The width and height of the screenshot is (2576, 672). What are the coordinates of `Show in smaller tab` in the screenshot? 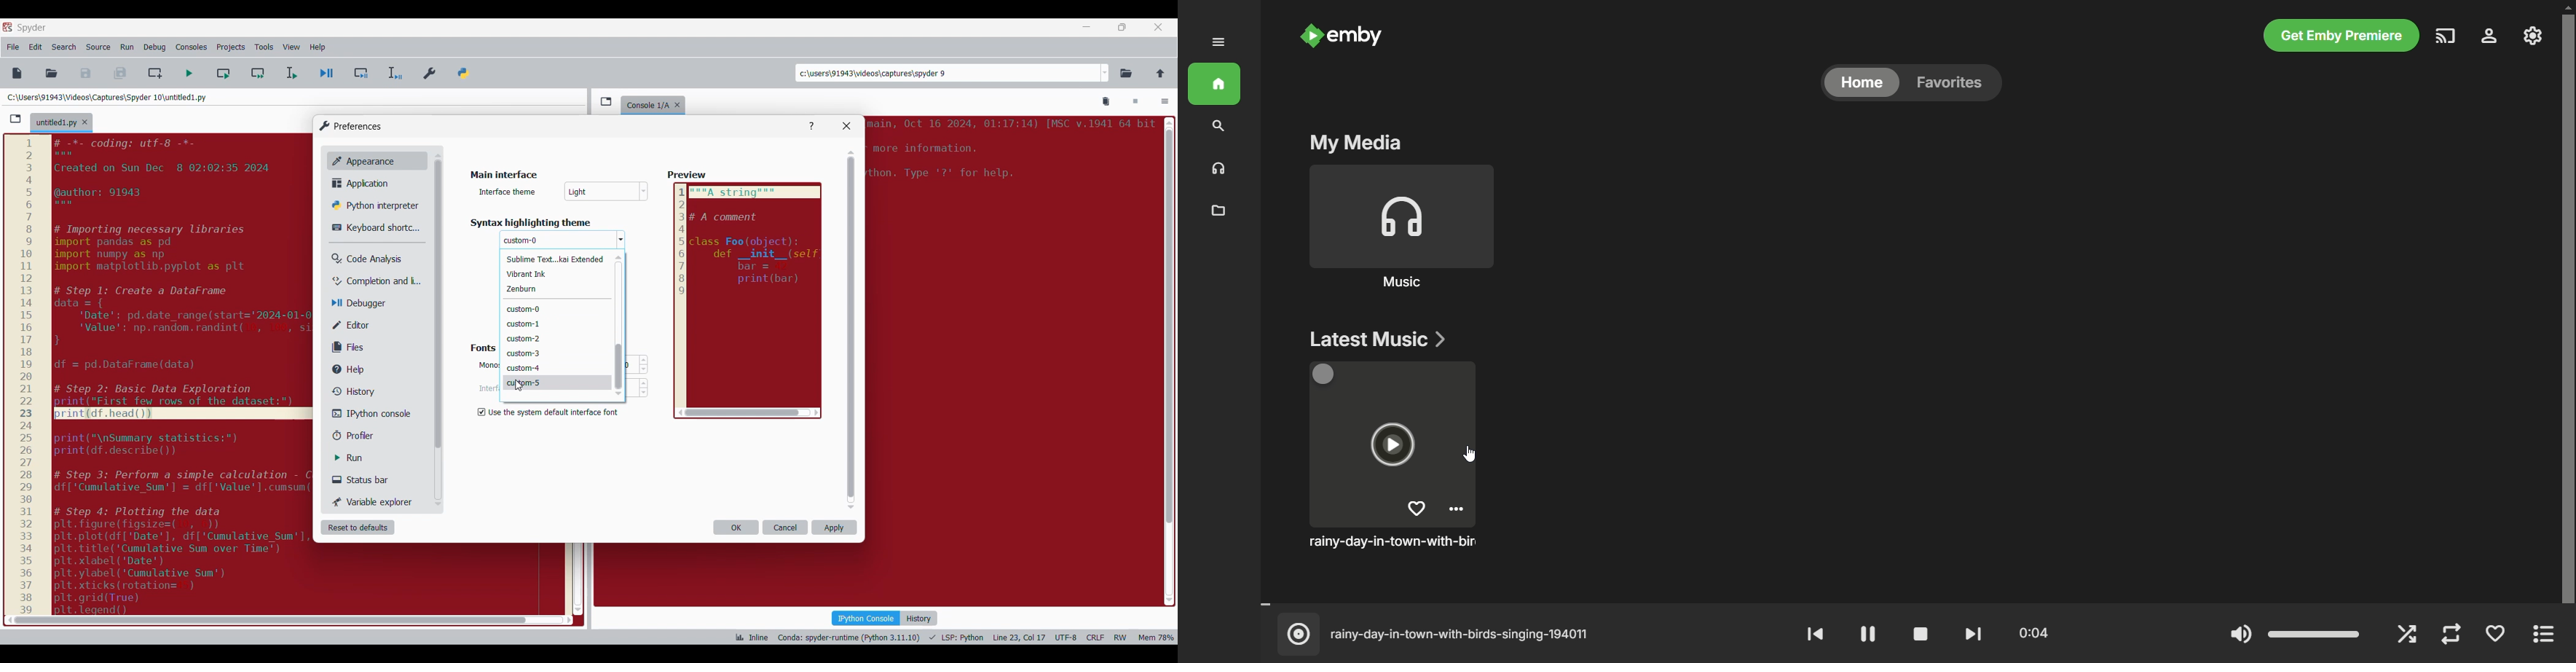 It's located at (1122, 27).